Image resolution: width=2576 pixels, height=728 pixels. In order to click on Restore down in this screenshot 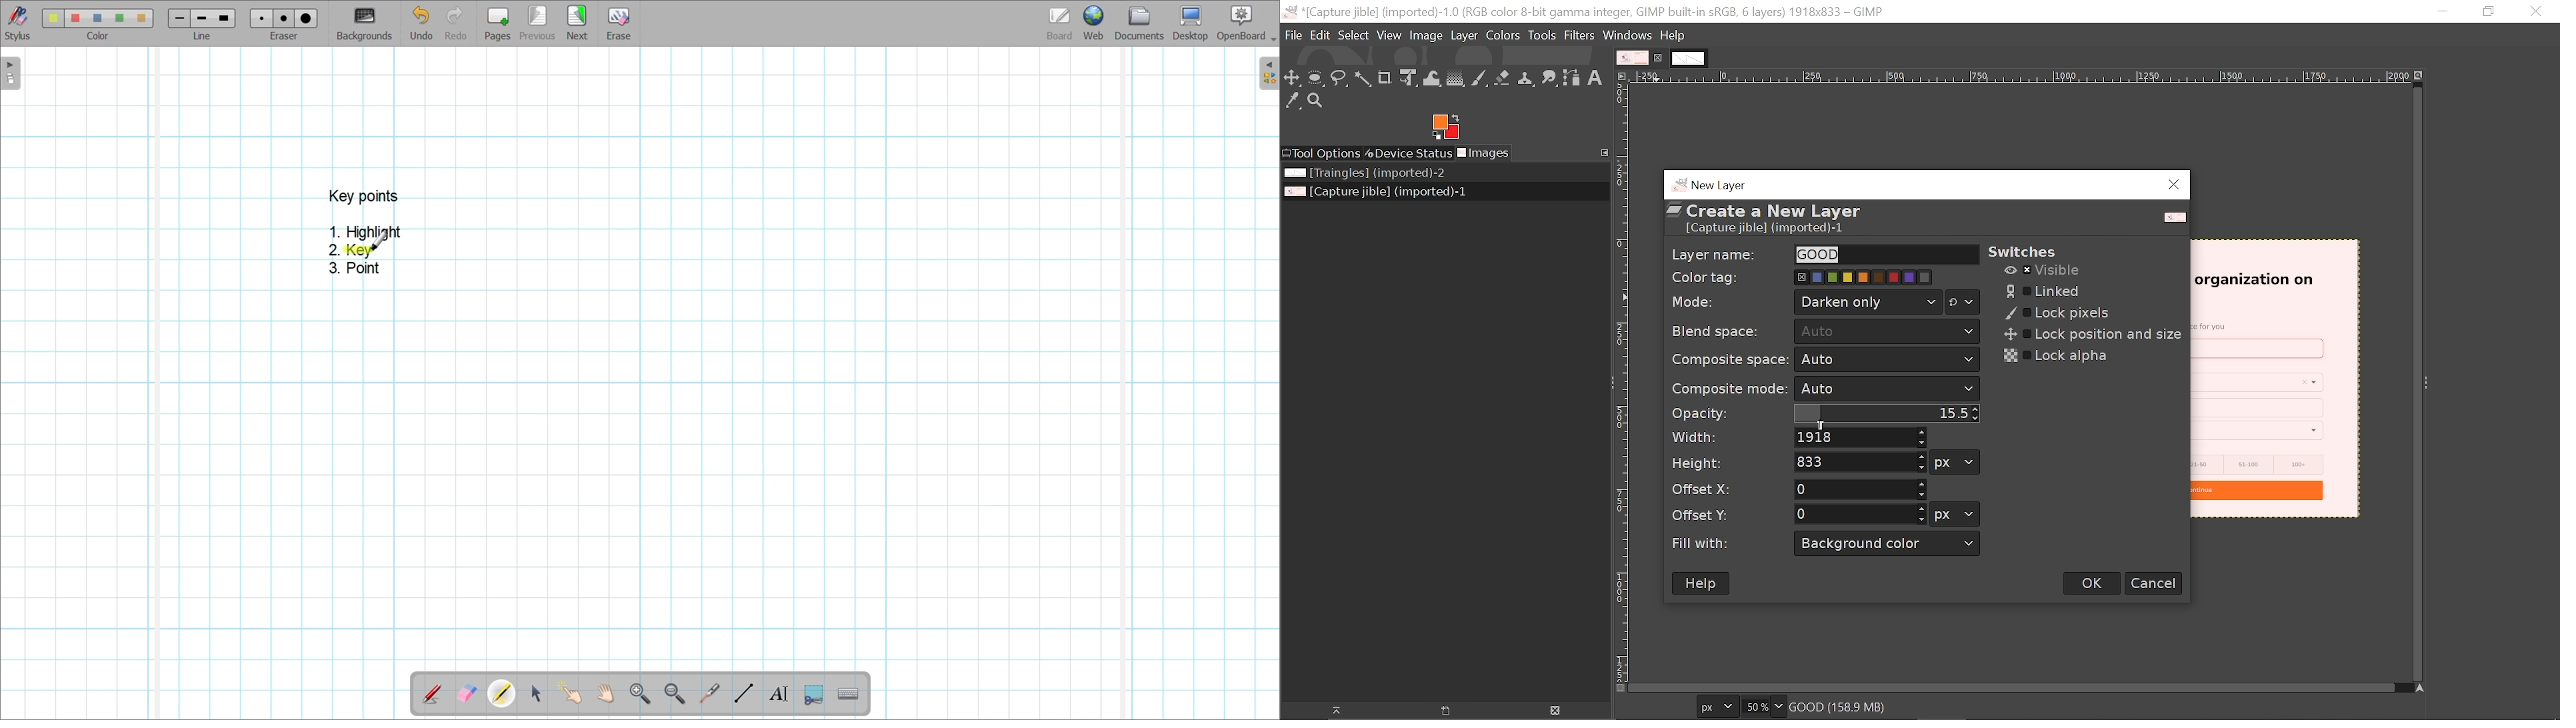, I will do `click(2489, 12)`.